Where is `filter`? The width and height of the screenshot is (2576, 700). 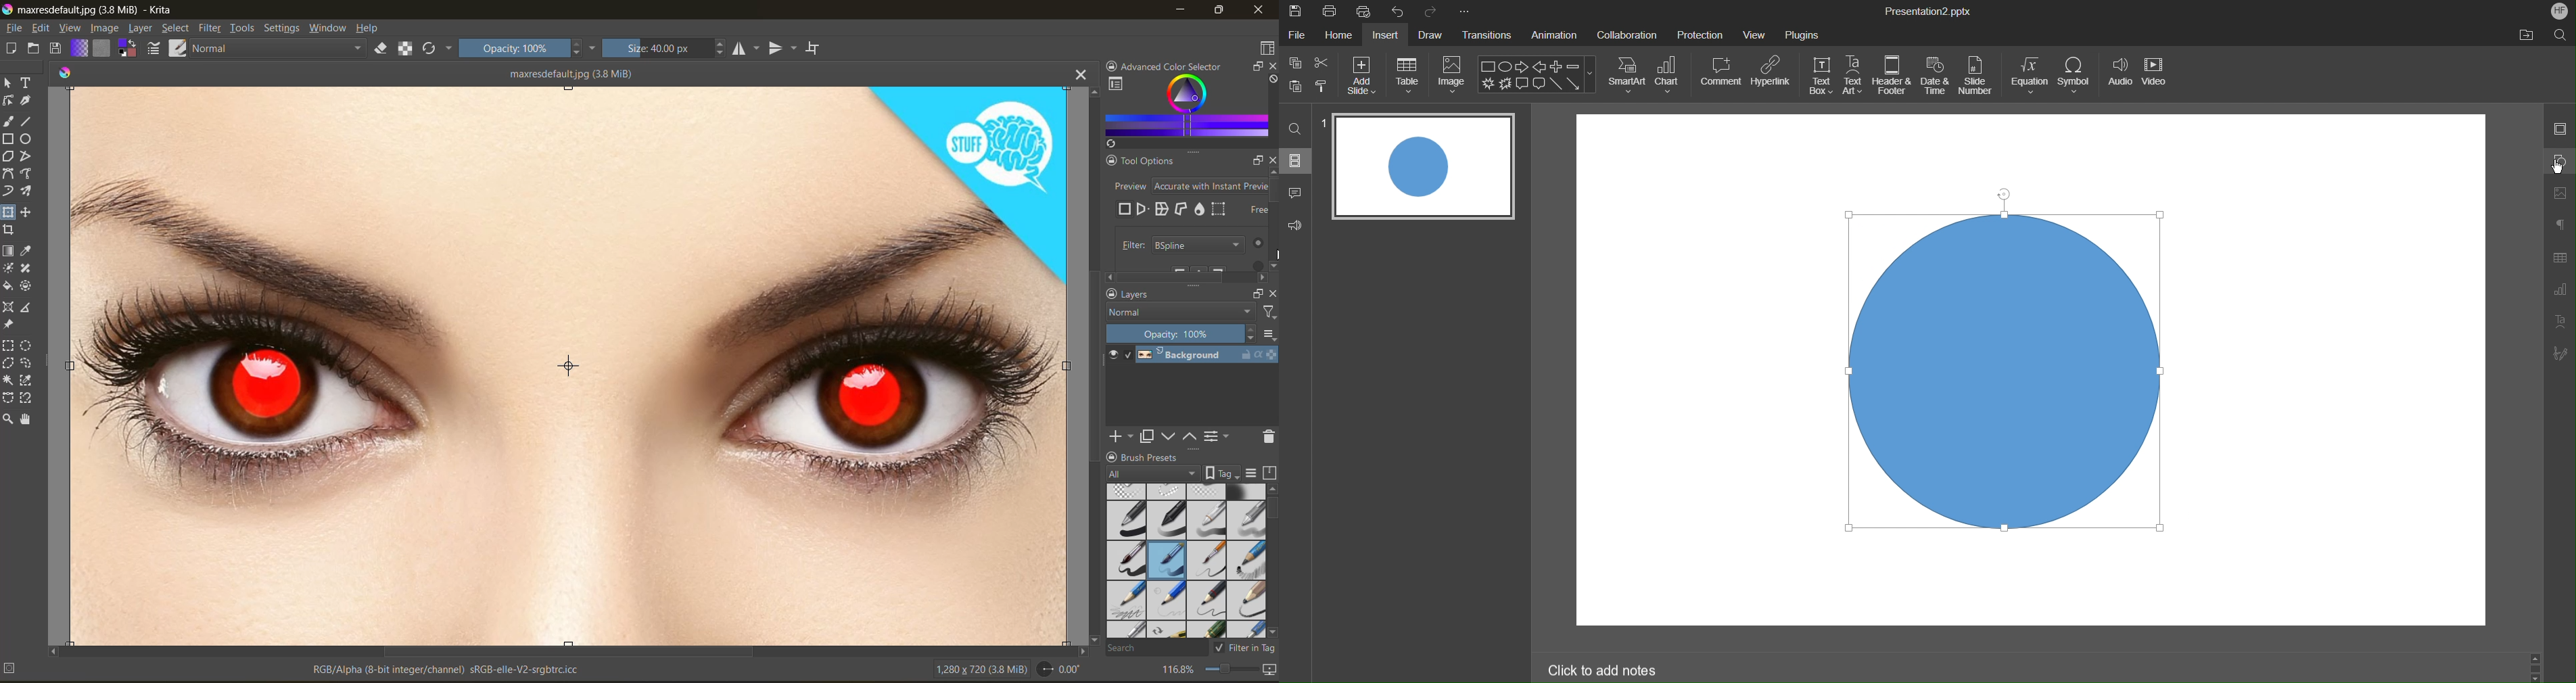 filter is located at coordinates (1193, 246).